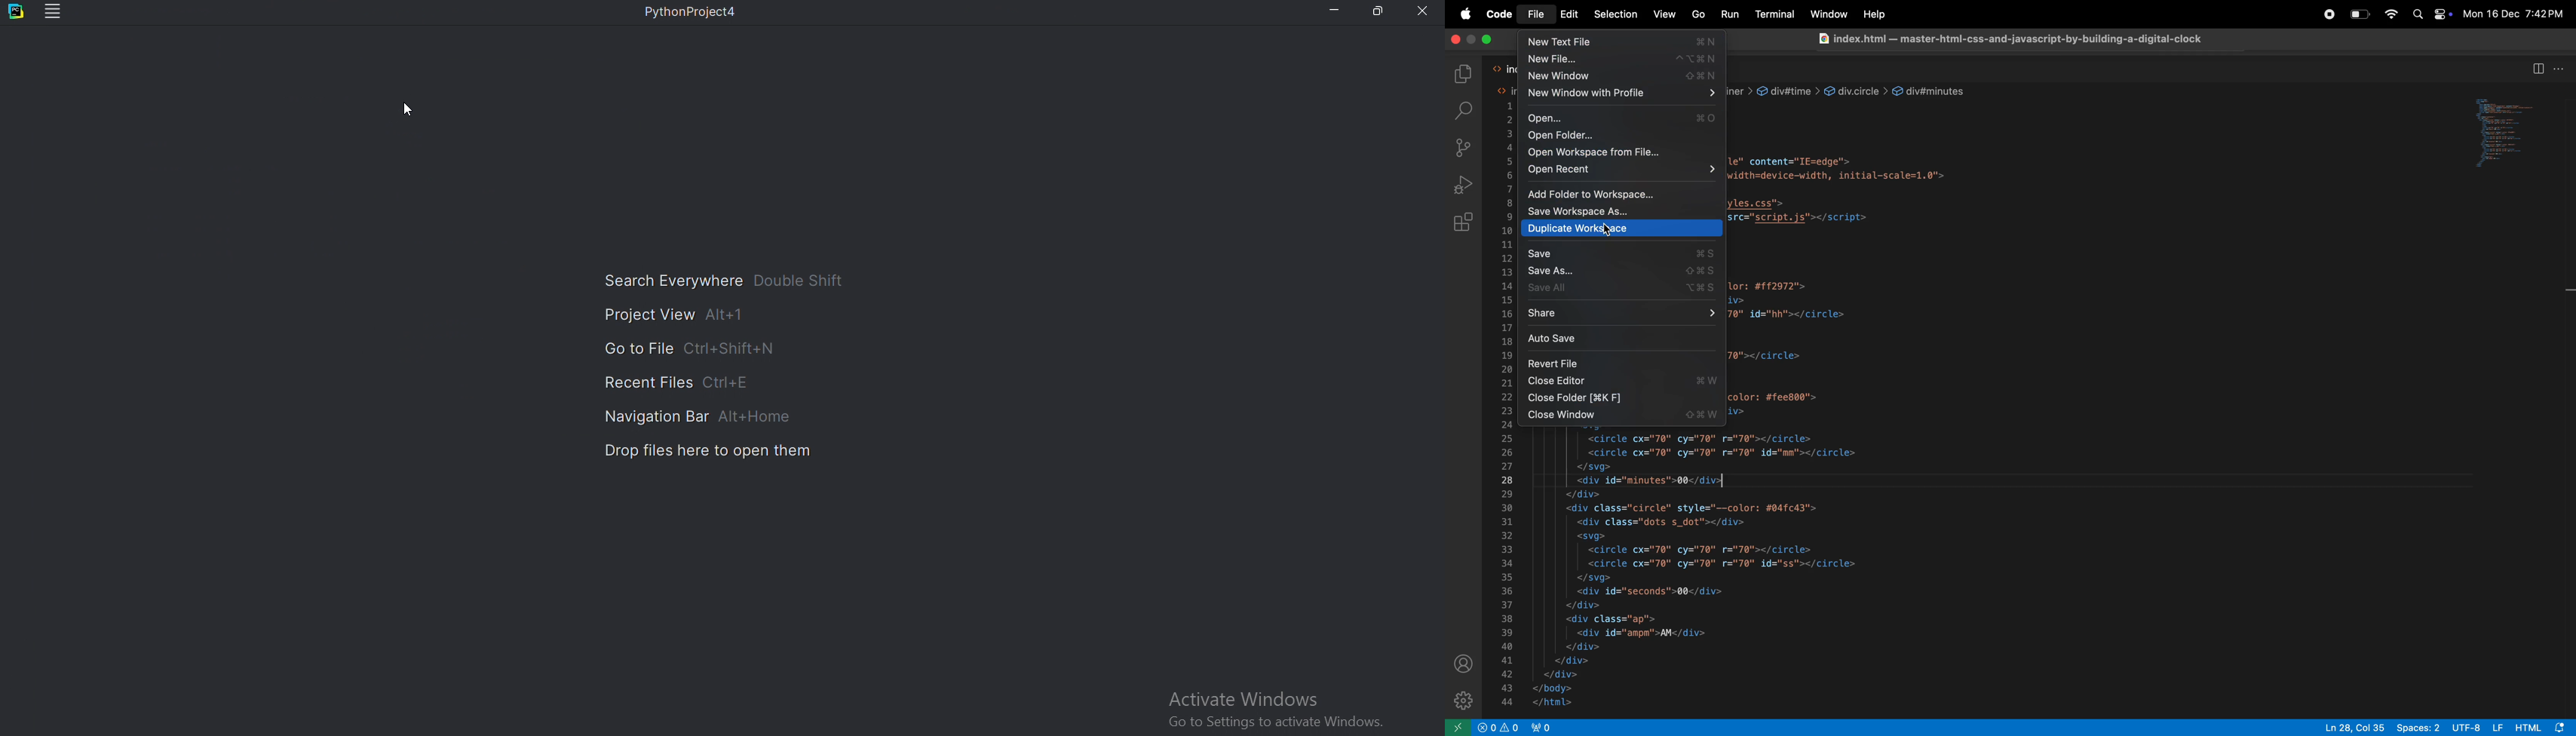  I want to click on settings, so click(1462, 700).